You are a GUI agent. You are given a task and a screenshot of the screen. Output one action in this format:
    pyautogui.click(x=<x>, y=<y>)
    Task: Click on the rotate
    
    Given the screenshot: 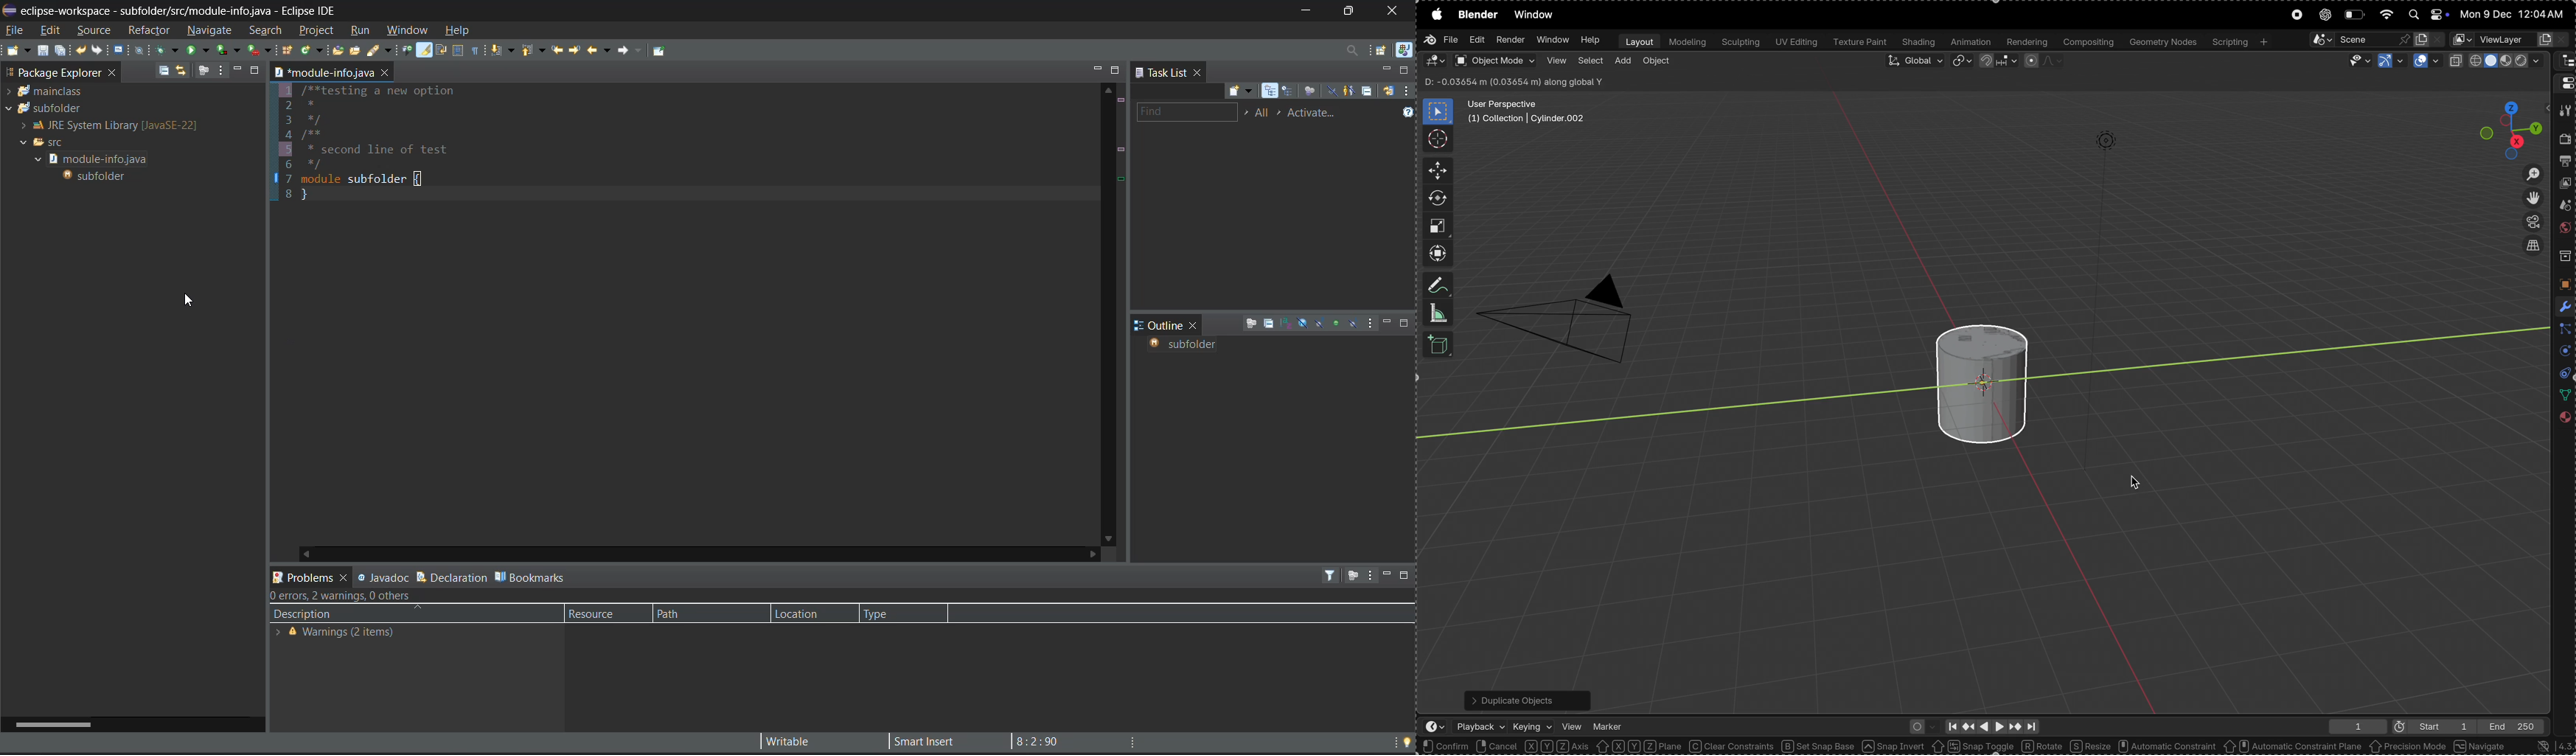 What is the action you would take?
    pyautogui.click(x=1438, y=199)
    